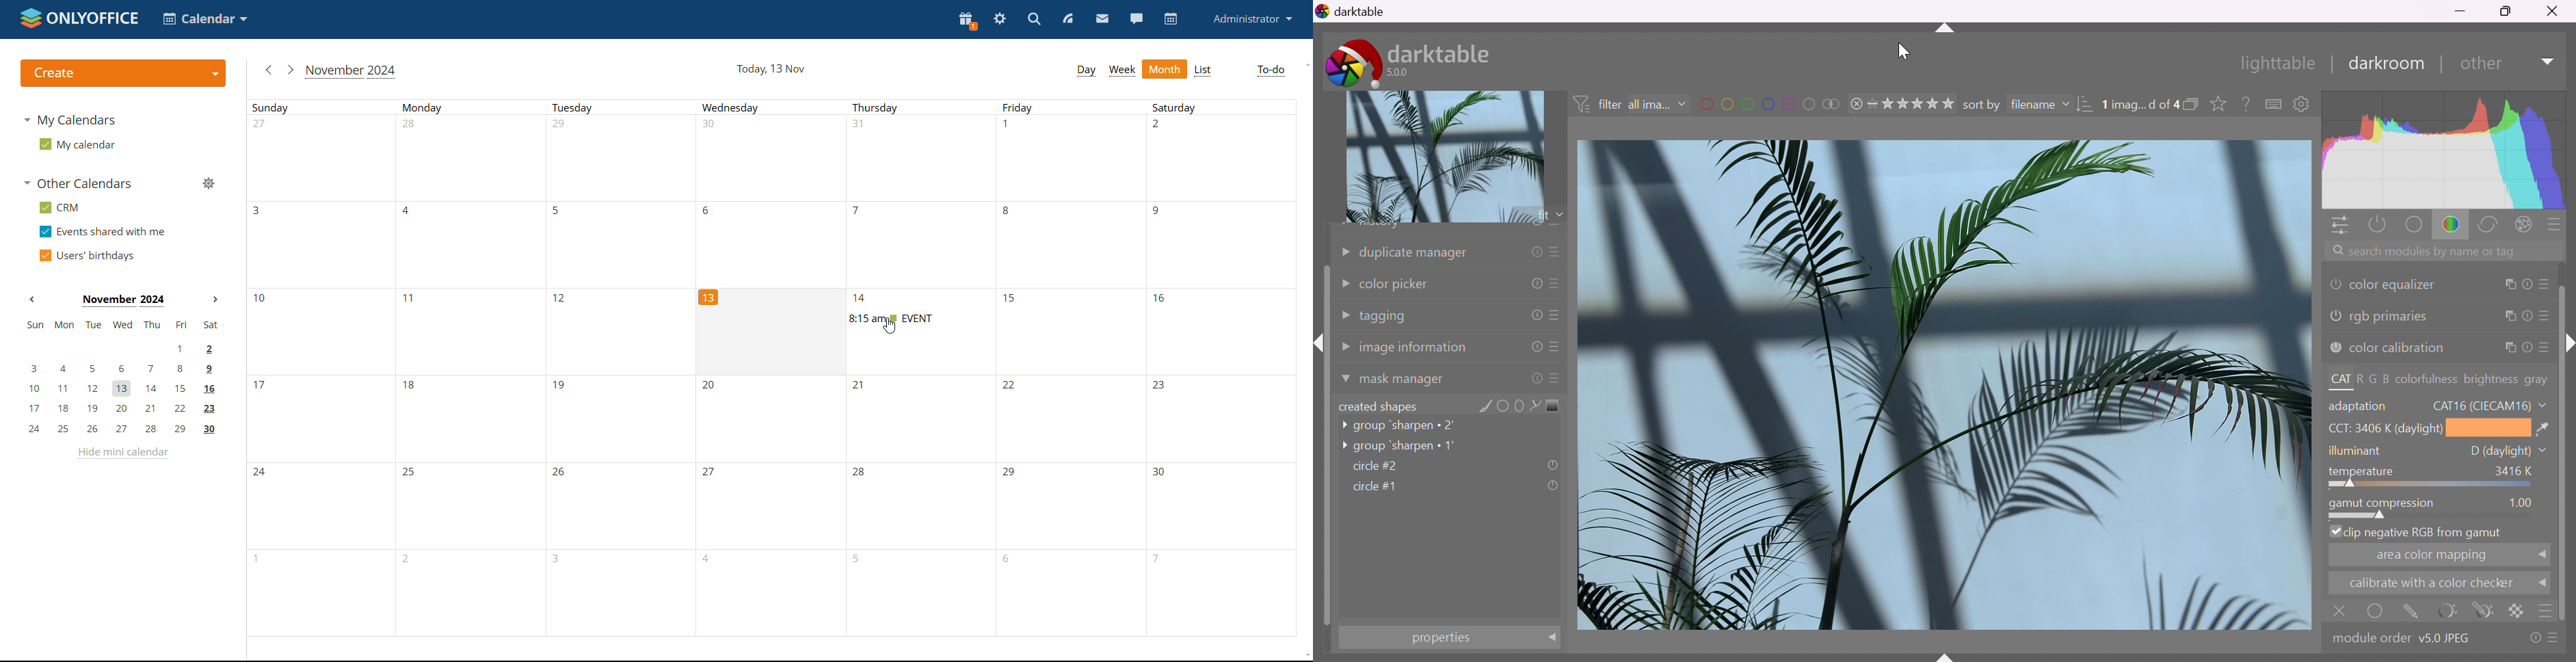  What do you see at coordinates (2374, 612) in the screenshot?
I see `select` at bounding box center [2374, 612].